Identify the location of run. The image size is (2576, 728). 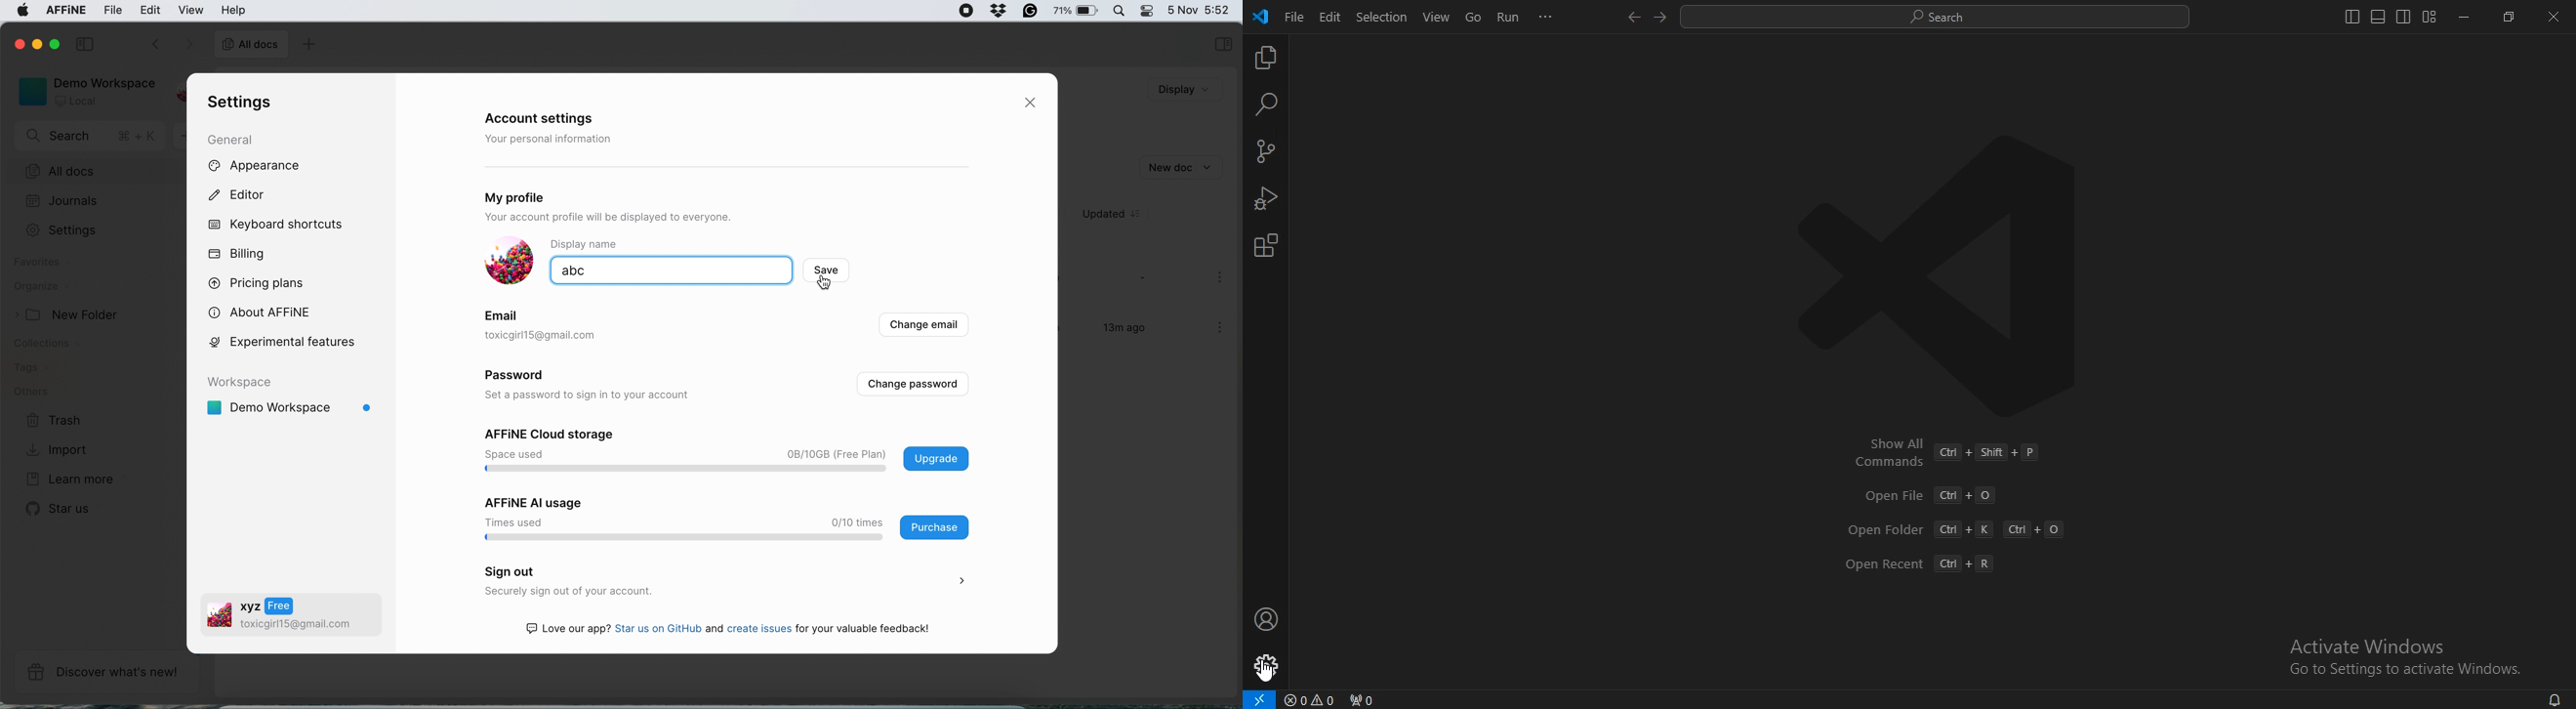
(1509, 18).